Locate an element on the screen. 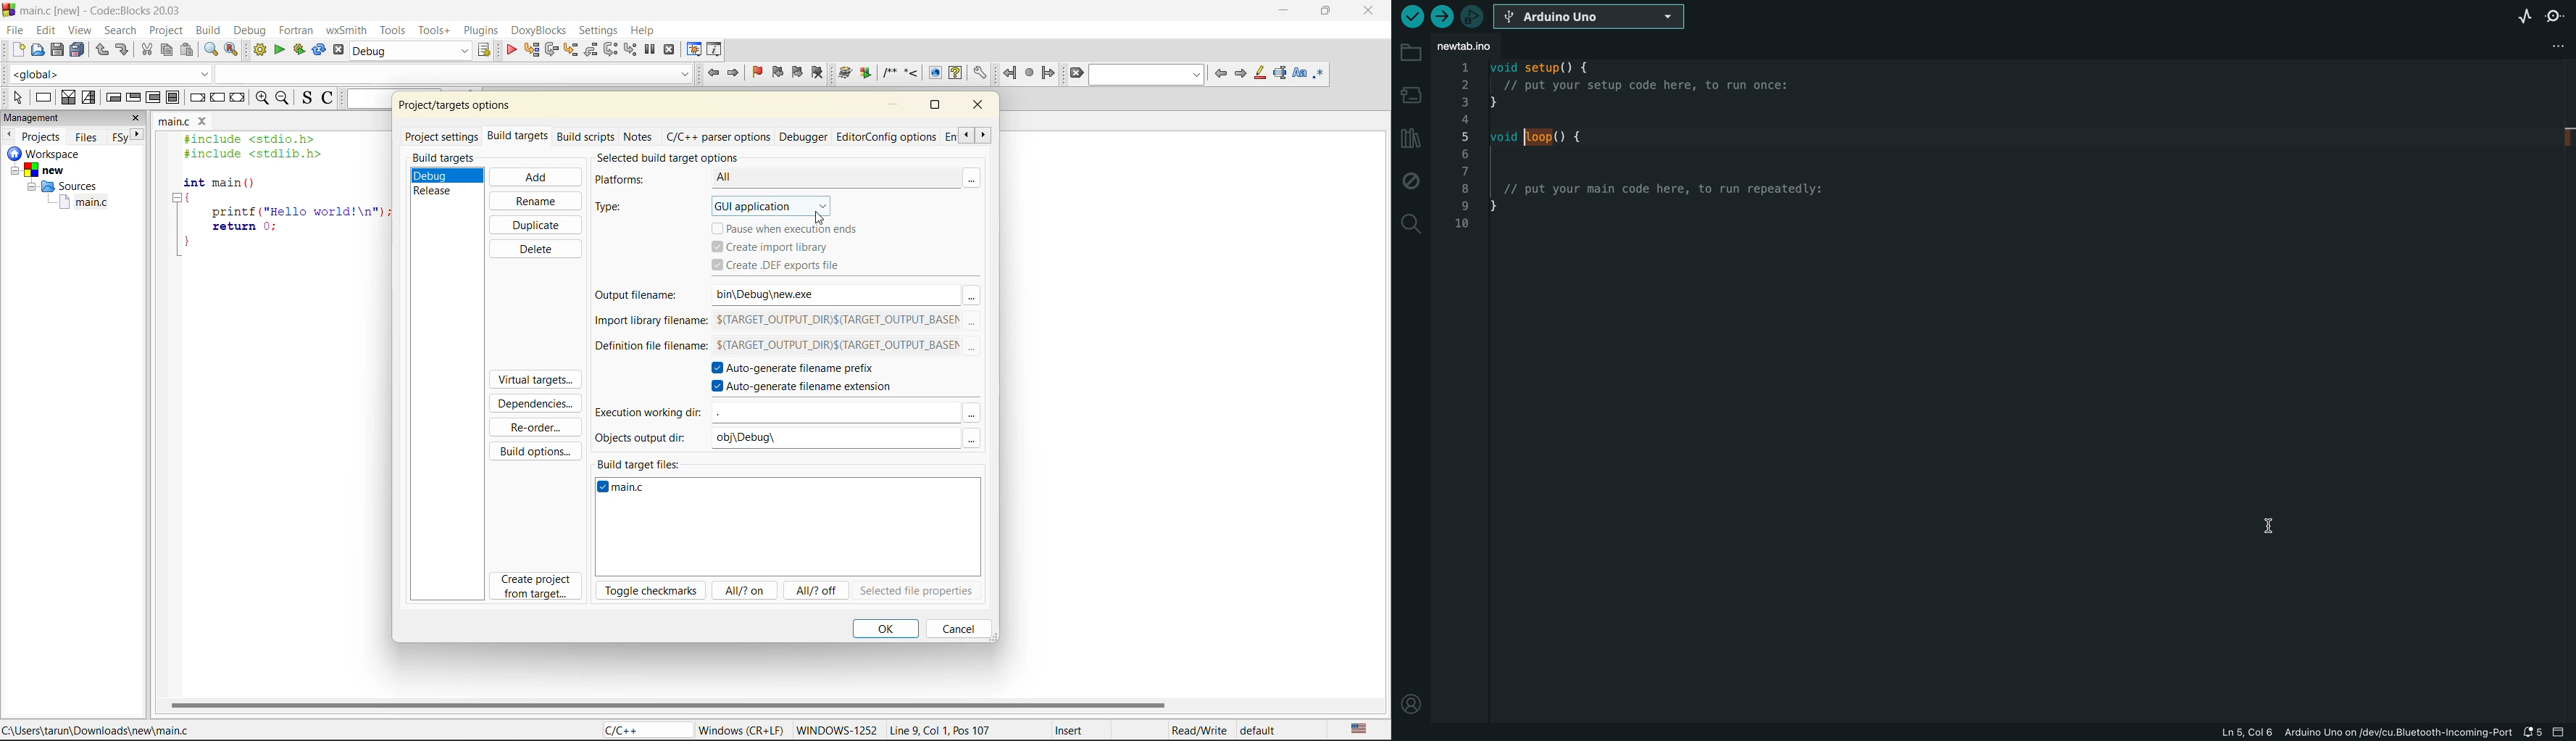  minimize is located at coordinates (896, 105).